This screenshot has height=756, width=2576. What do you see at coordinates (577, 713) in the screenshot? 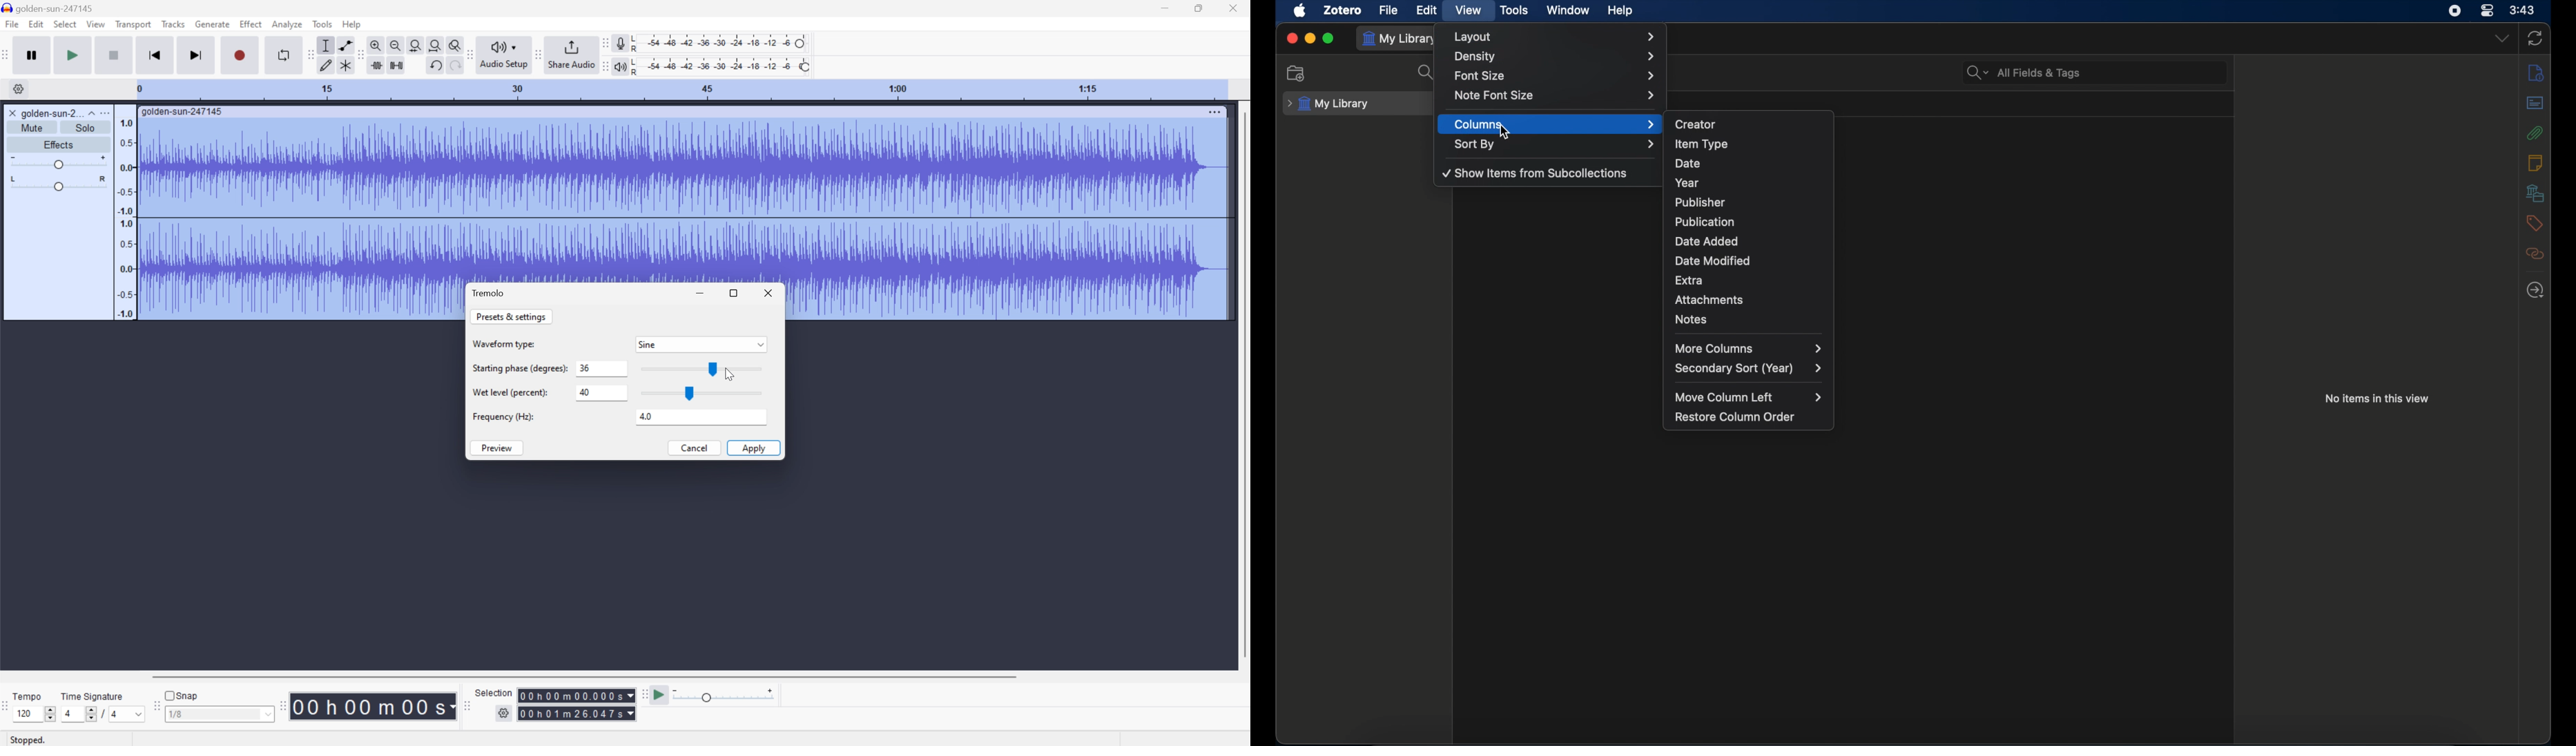
I see `Selection` at bounding box center [577, 713].